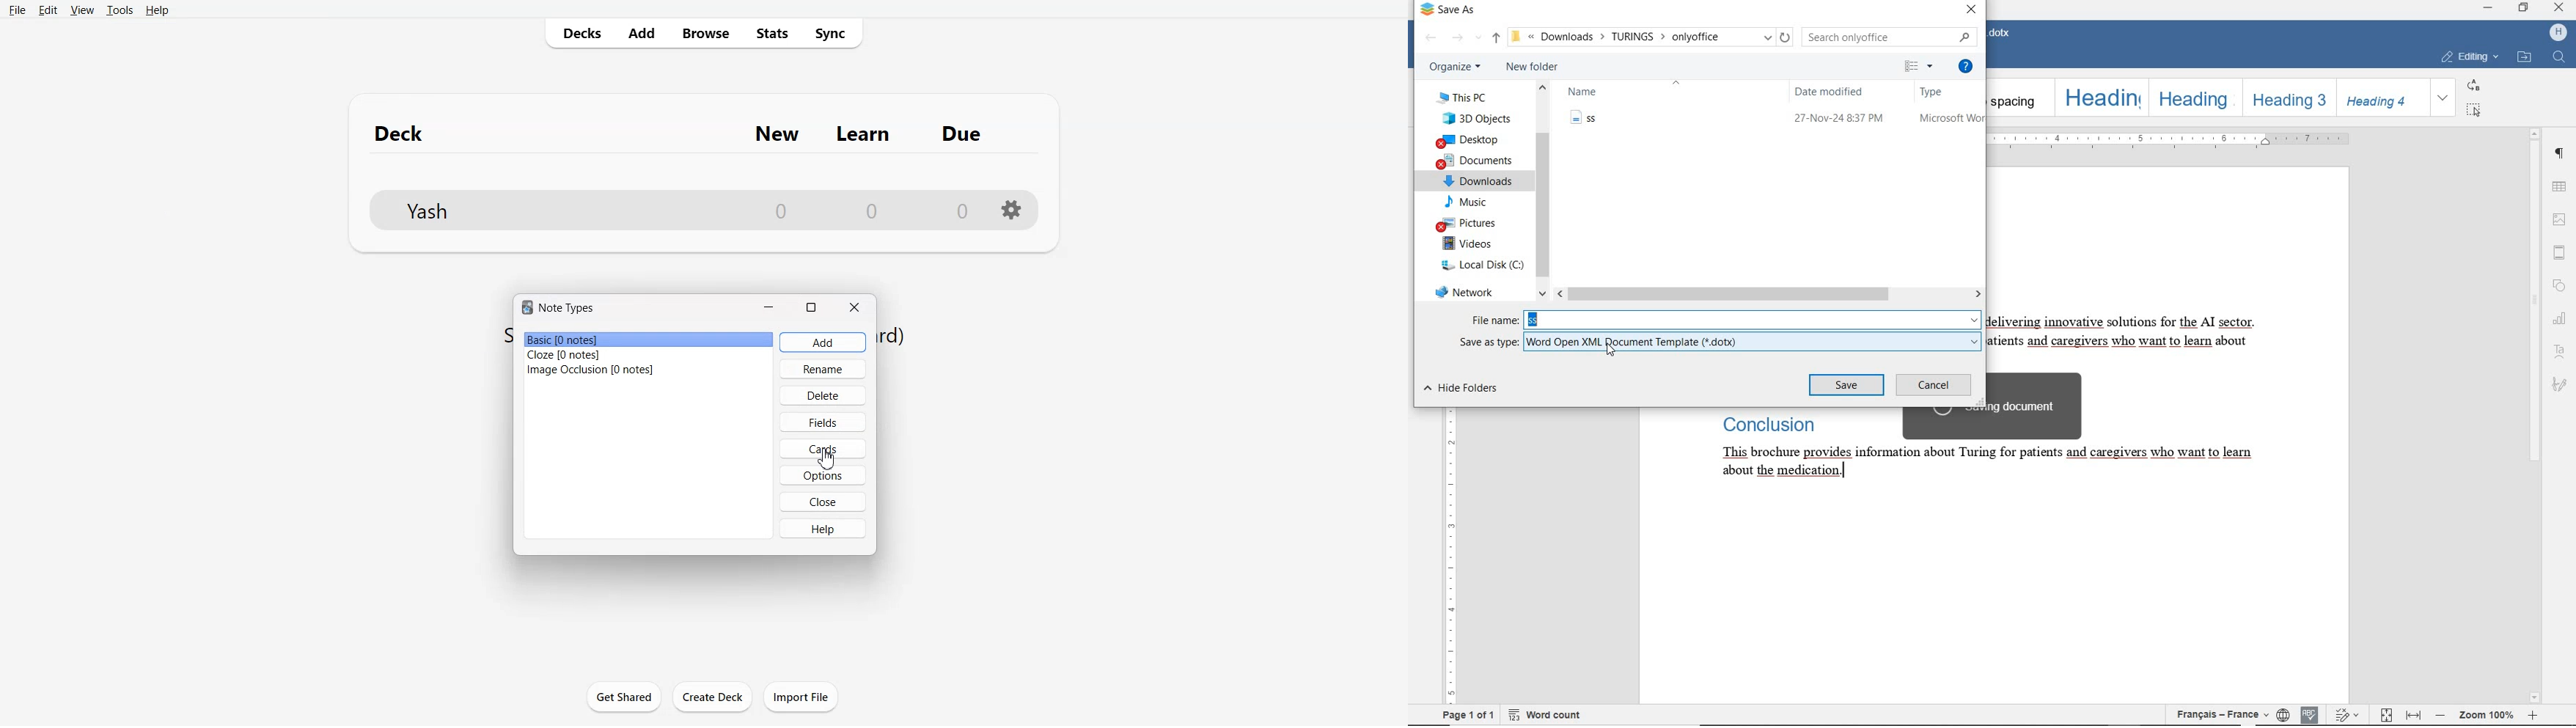 Image resolution: width=2576 pixels, height=728 pixels. I want to click on file, so click(1777, 120).